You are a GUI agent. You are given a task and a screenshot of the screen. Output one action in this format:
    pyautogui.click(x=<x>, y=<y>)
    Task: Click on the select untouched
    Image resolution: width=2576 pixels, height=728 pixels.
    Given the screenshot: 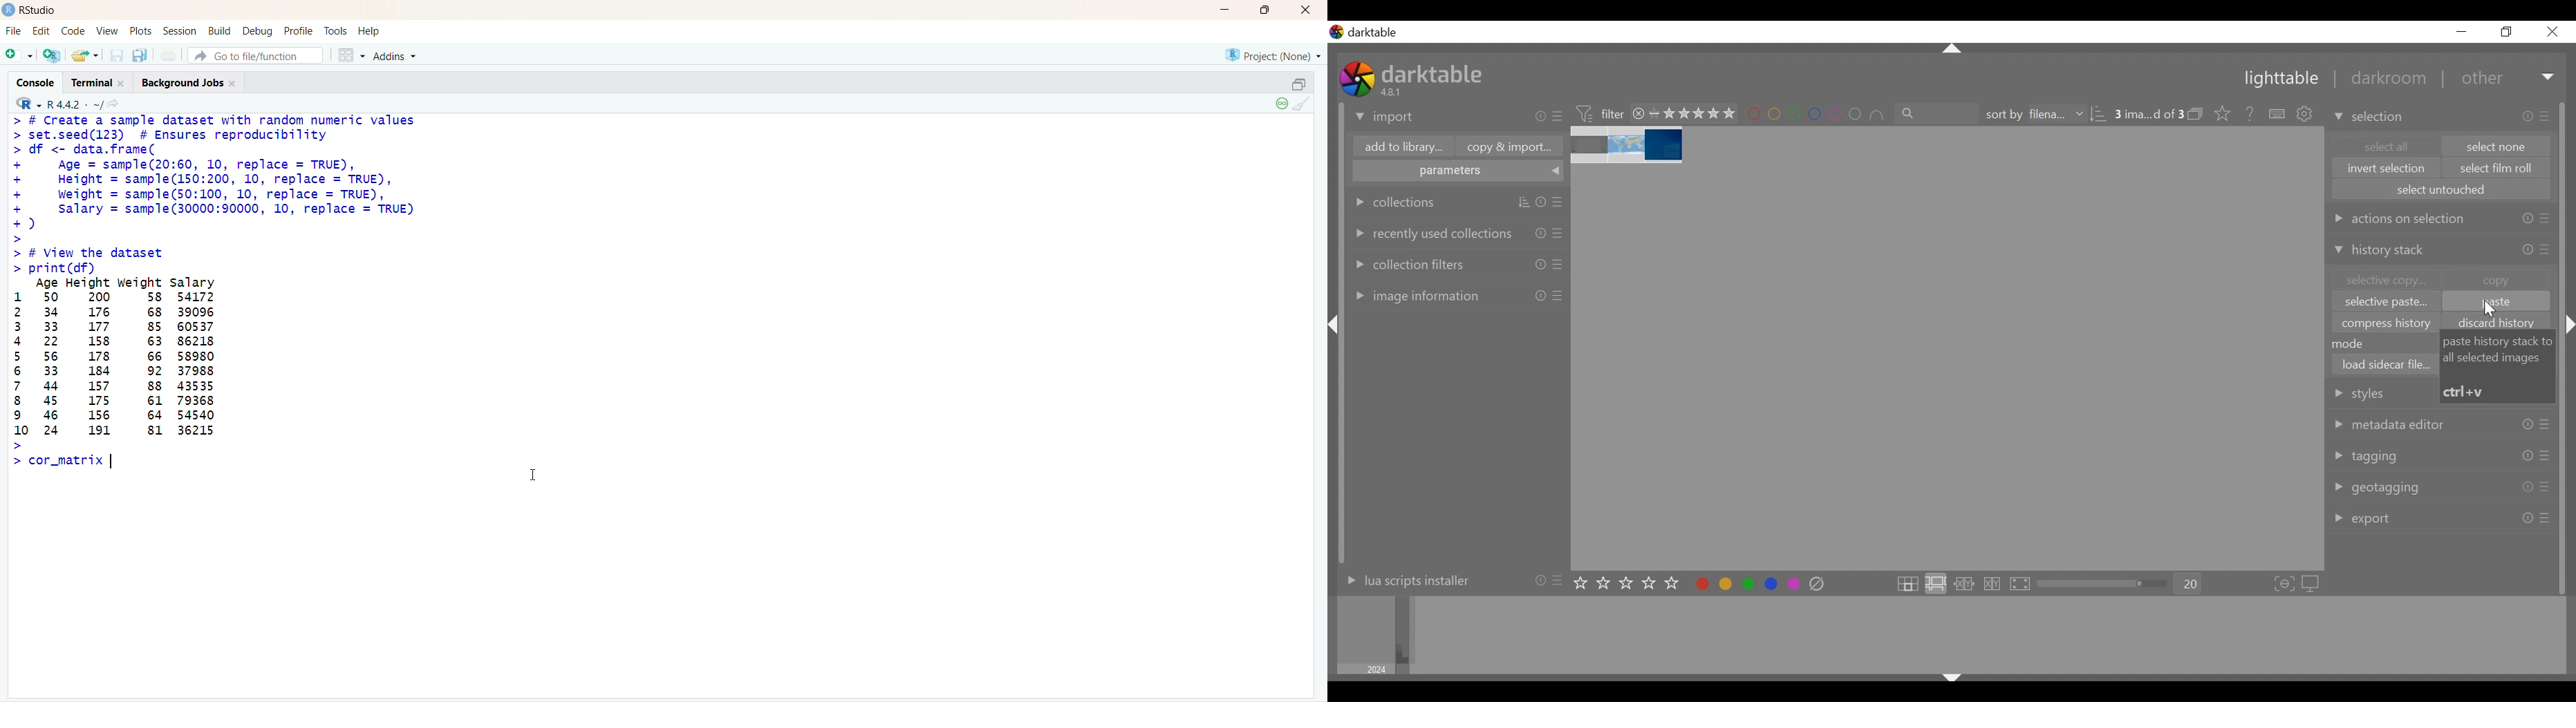 What is the action you would take?
    pyautogui.click(x=2441, y=189)
    